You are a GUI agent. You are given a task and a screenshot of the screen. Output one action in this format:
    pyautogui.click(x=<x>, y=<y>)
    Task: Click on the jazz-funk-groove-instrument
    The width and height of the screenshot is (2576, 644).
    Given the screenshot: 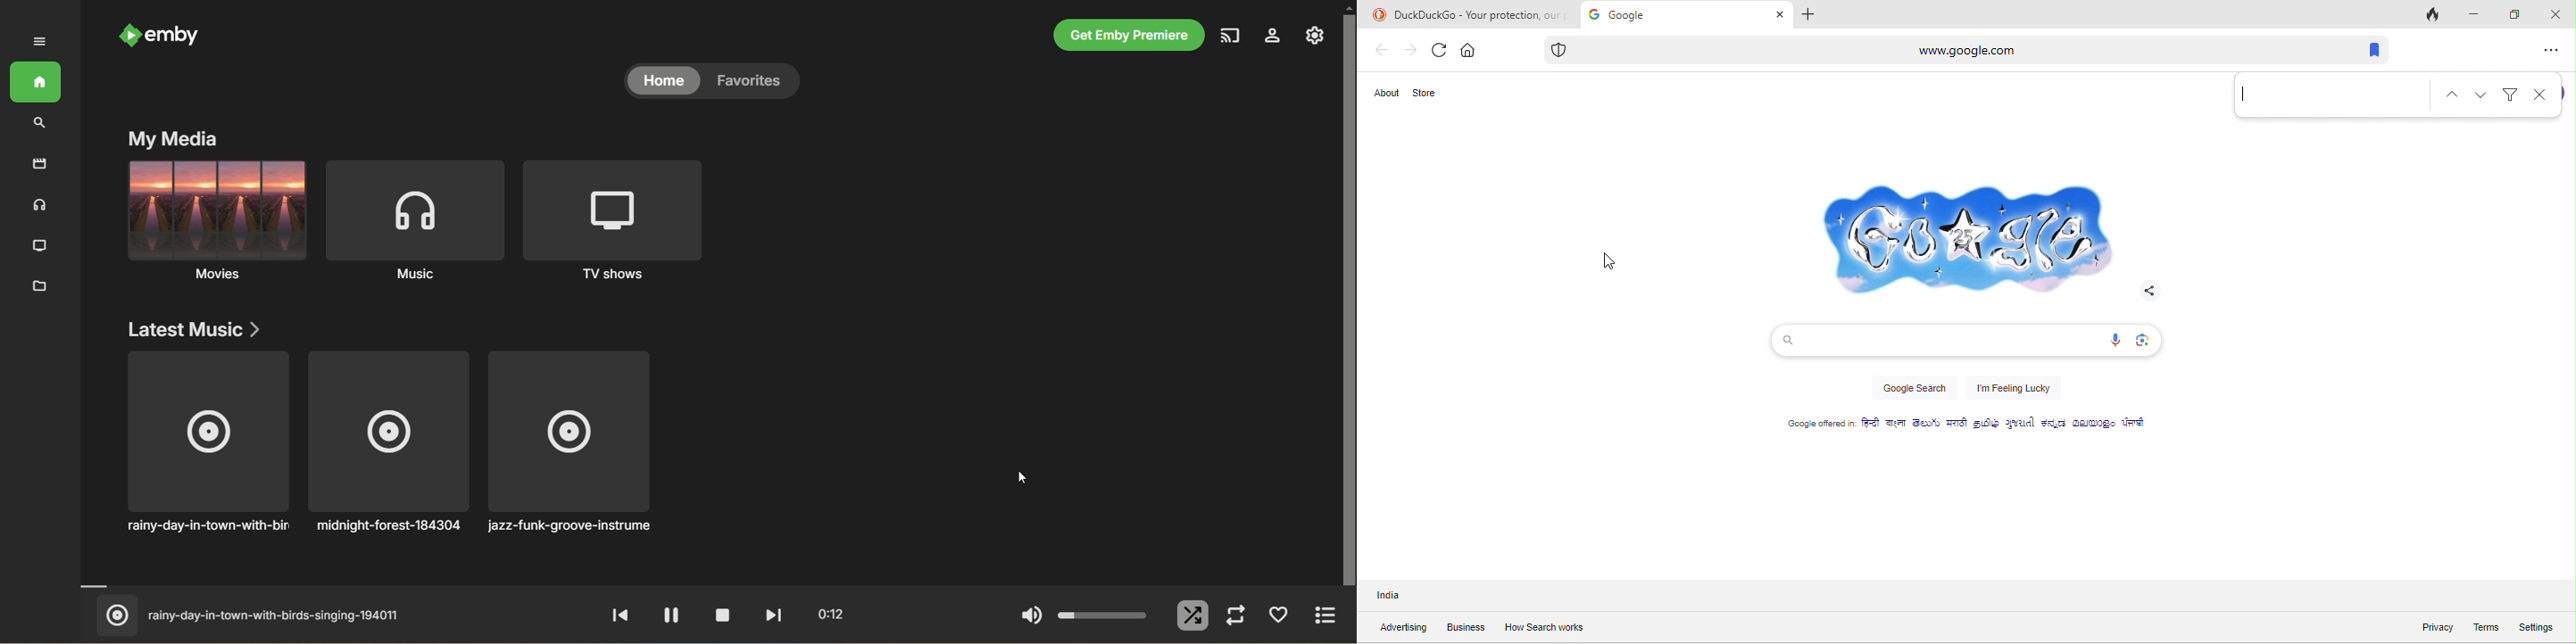 What is the action you would take?
    pyautogui.click(x=574, y=442)
    